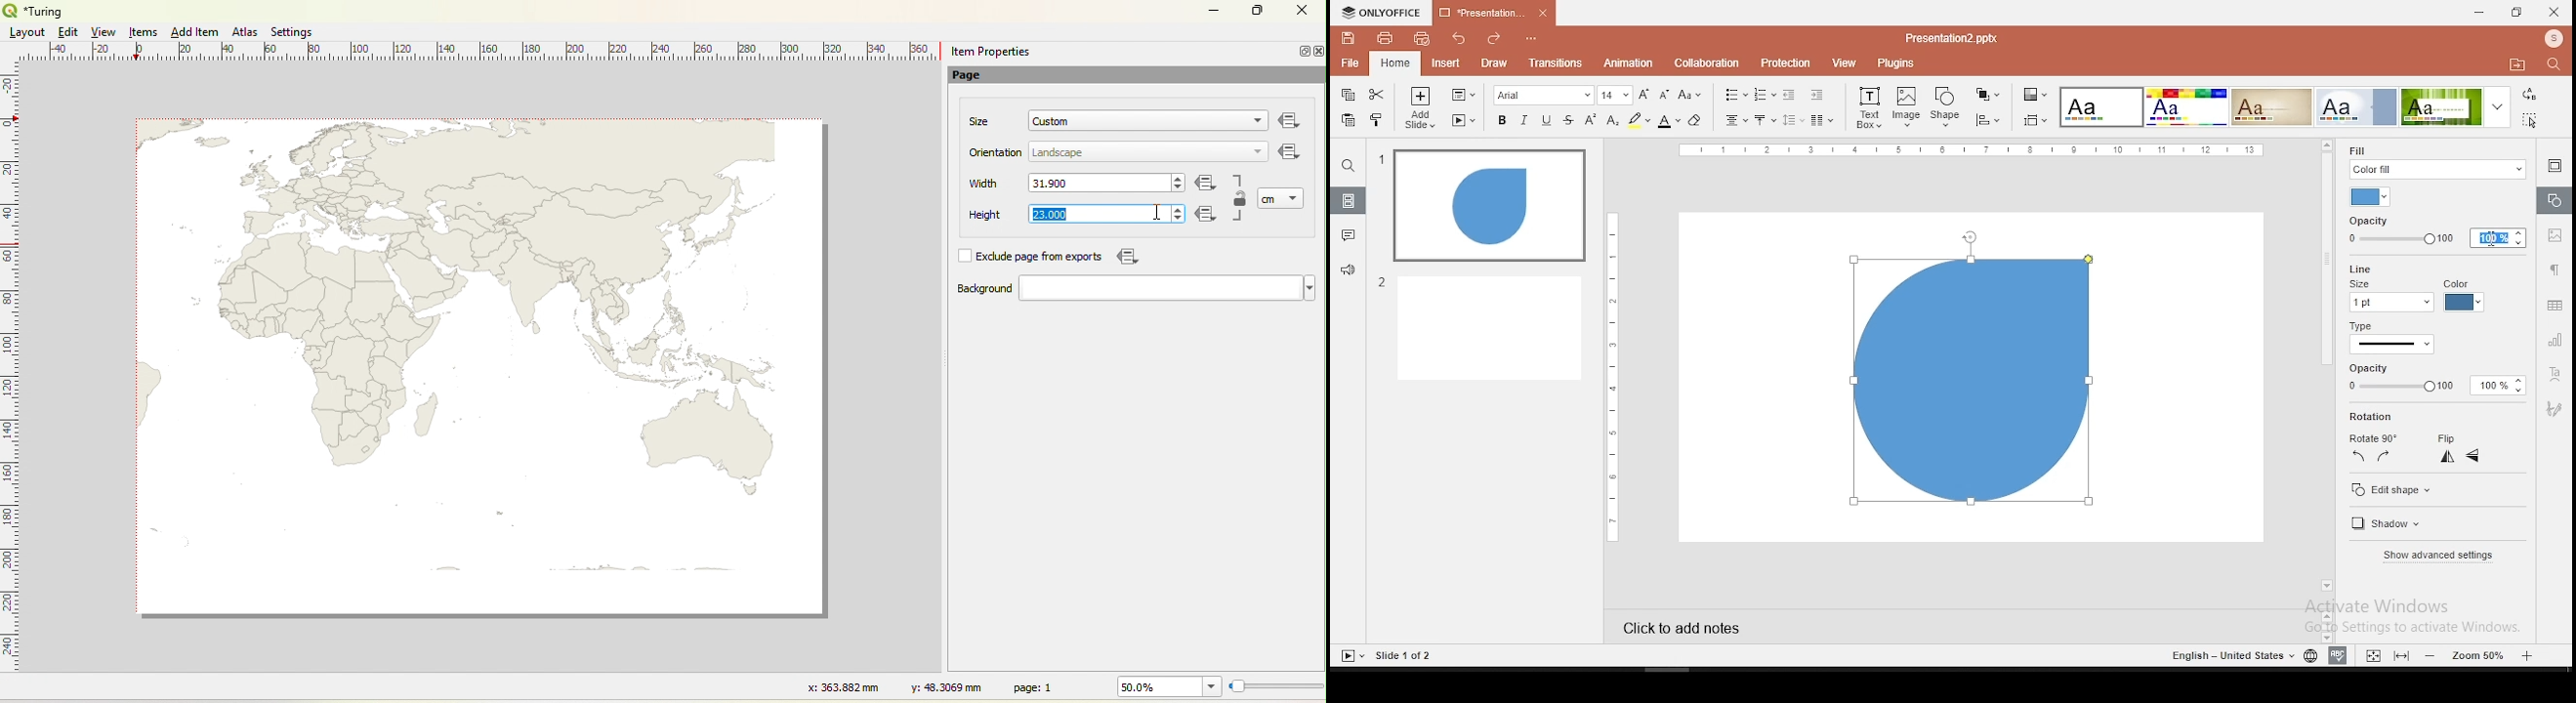  Describe the element at coordinates (1346, 236) in the screenshot. I see `comments` at that location.